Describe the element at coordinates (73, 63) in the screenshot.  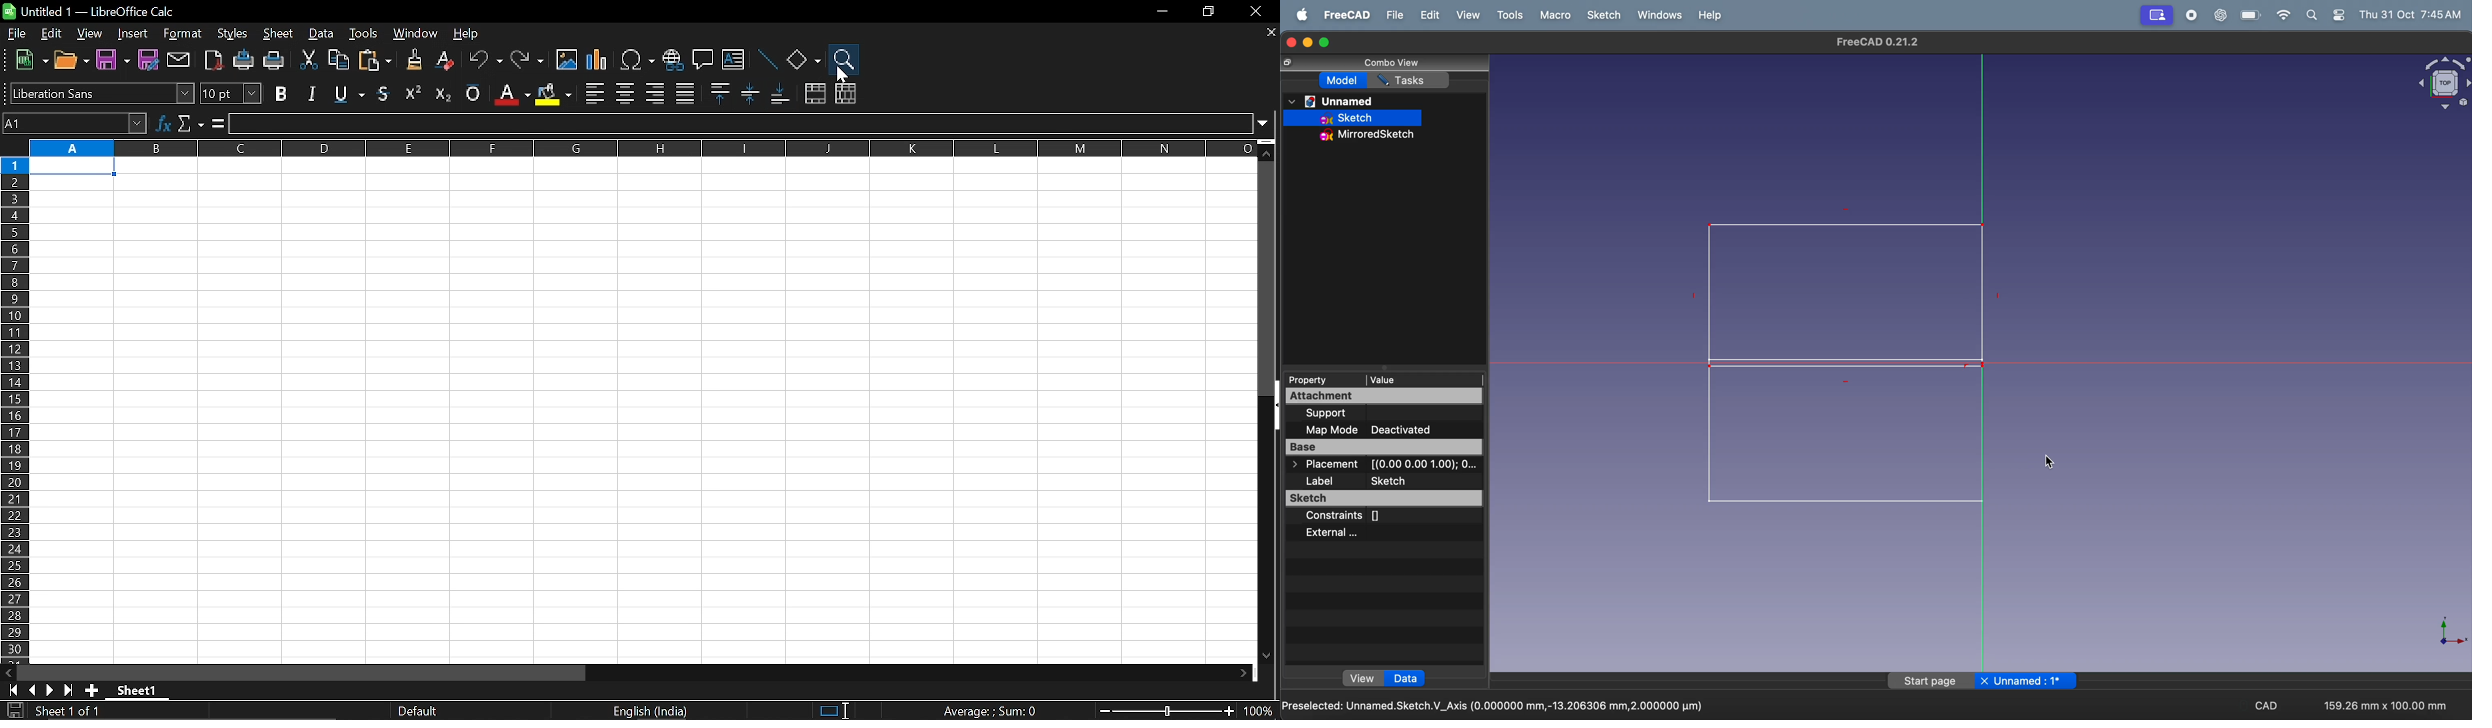
I see `open` at that location.